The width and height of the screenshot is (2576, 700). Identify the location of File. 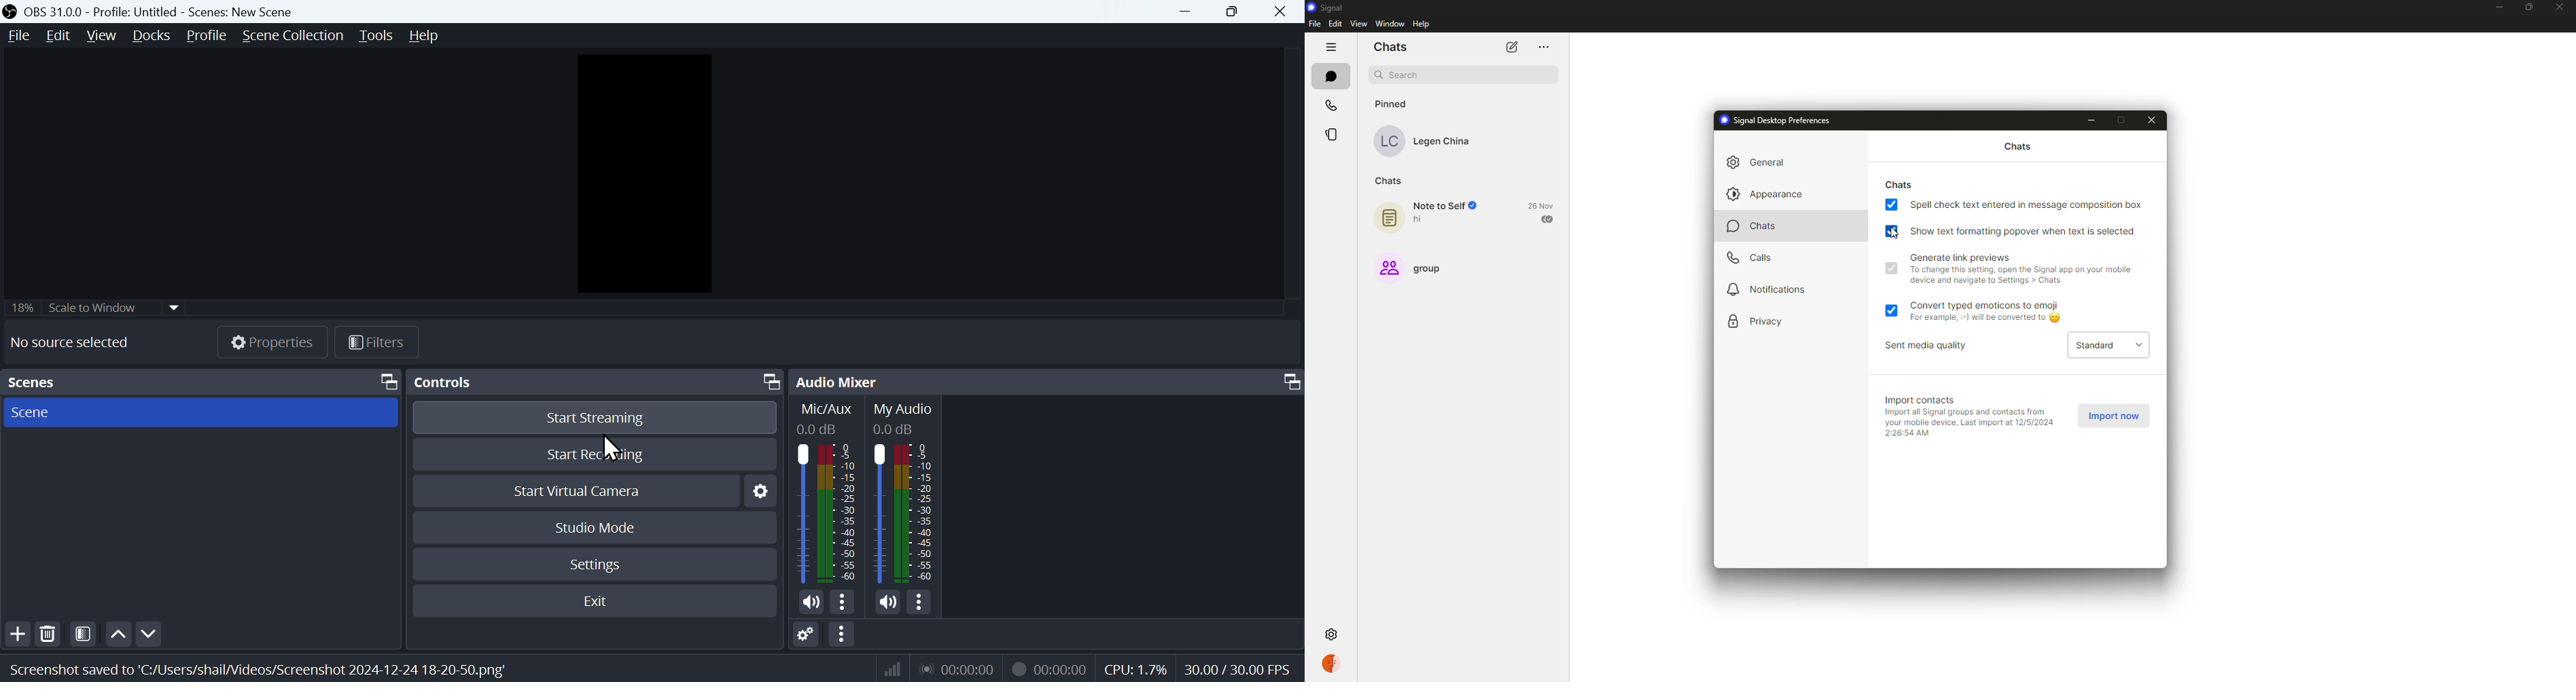
(16, 37).